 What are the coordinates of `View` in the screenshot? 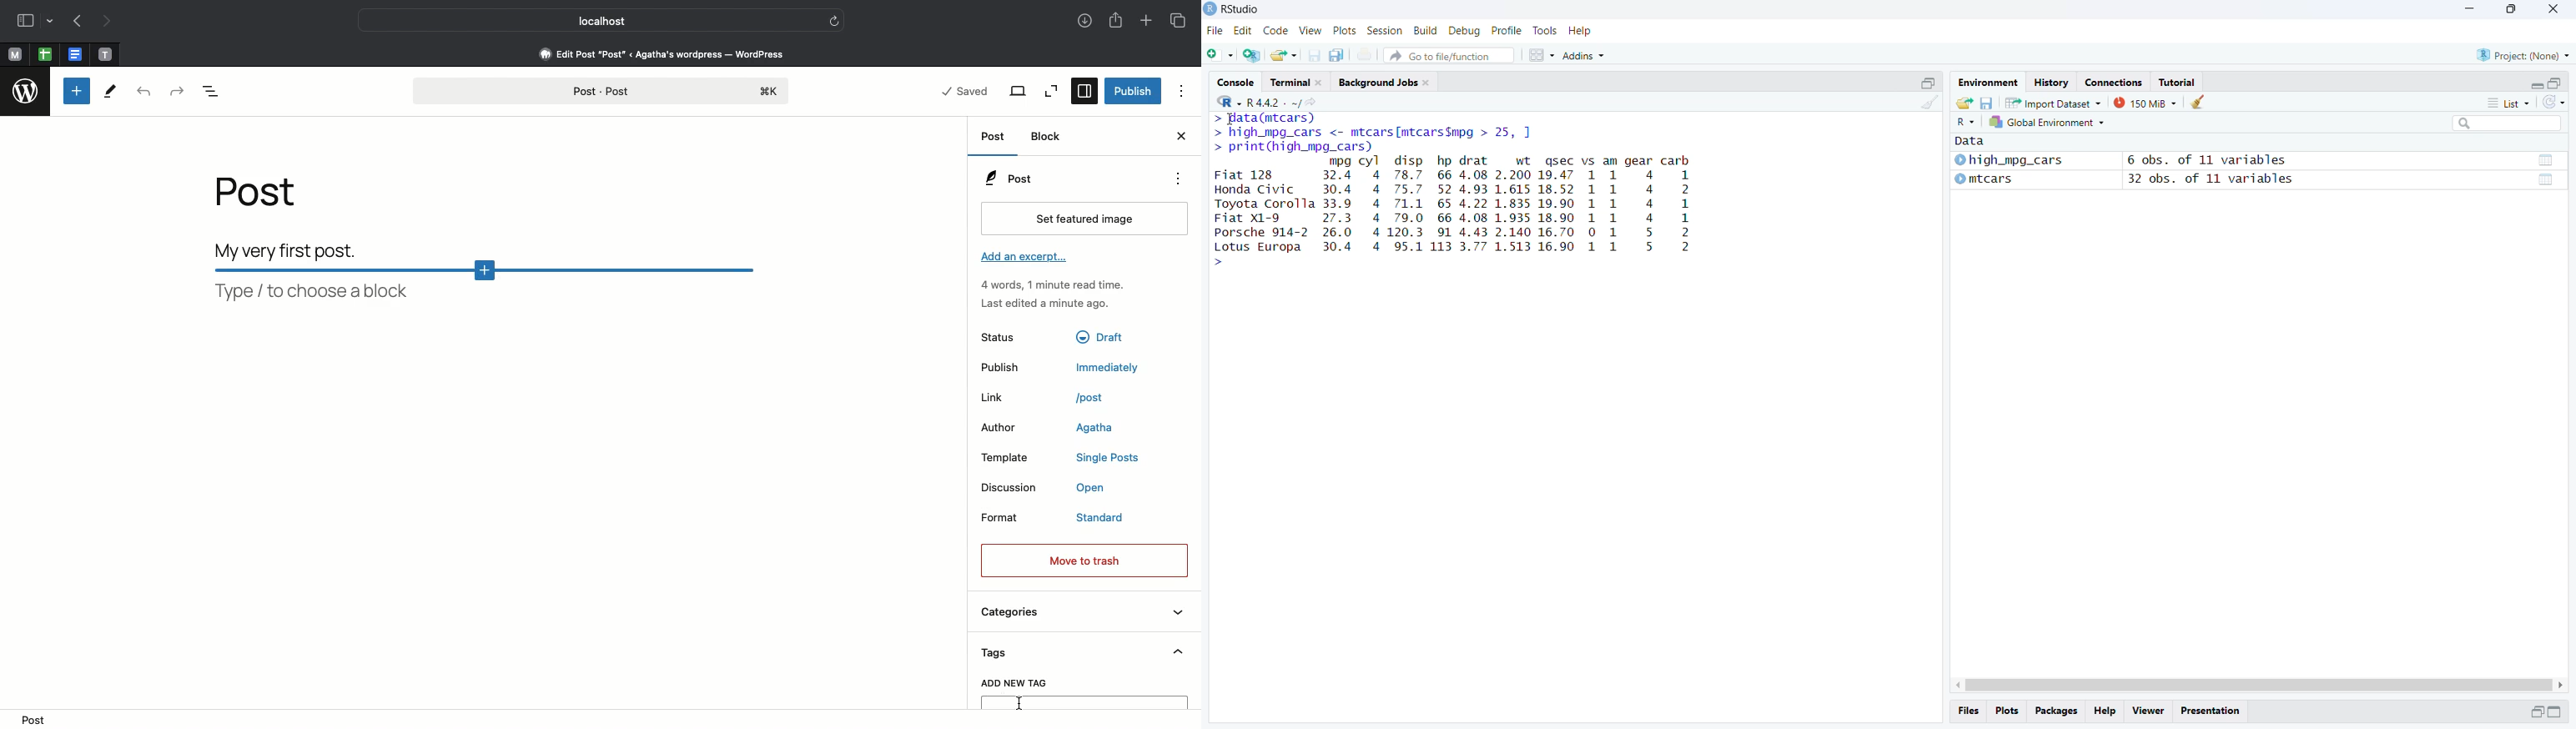 It's located at (1311, 30).